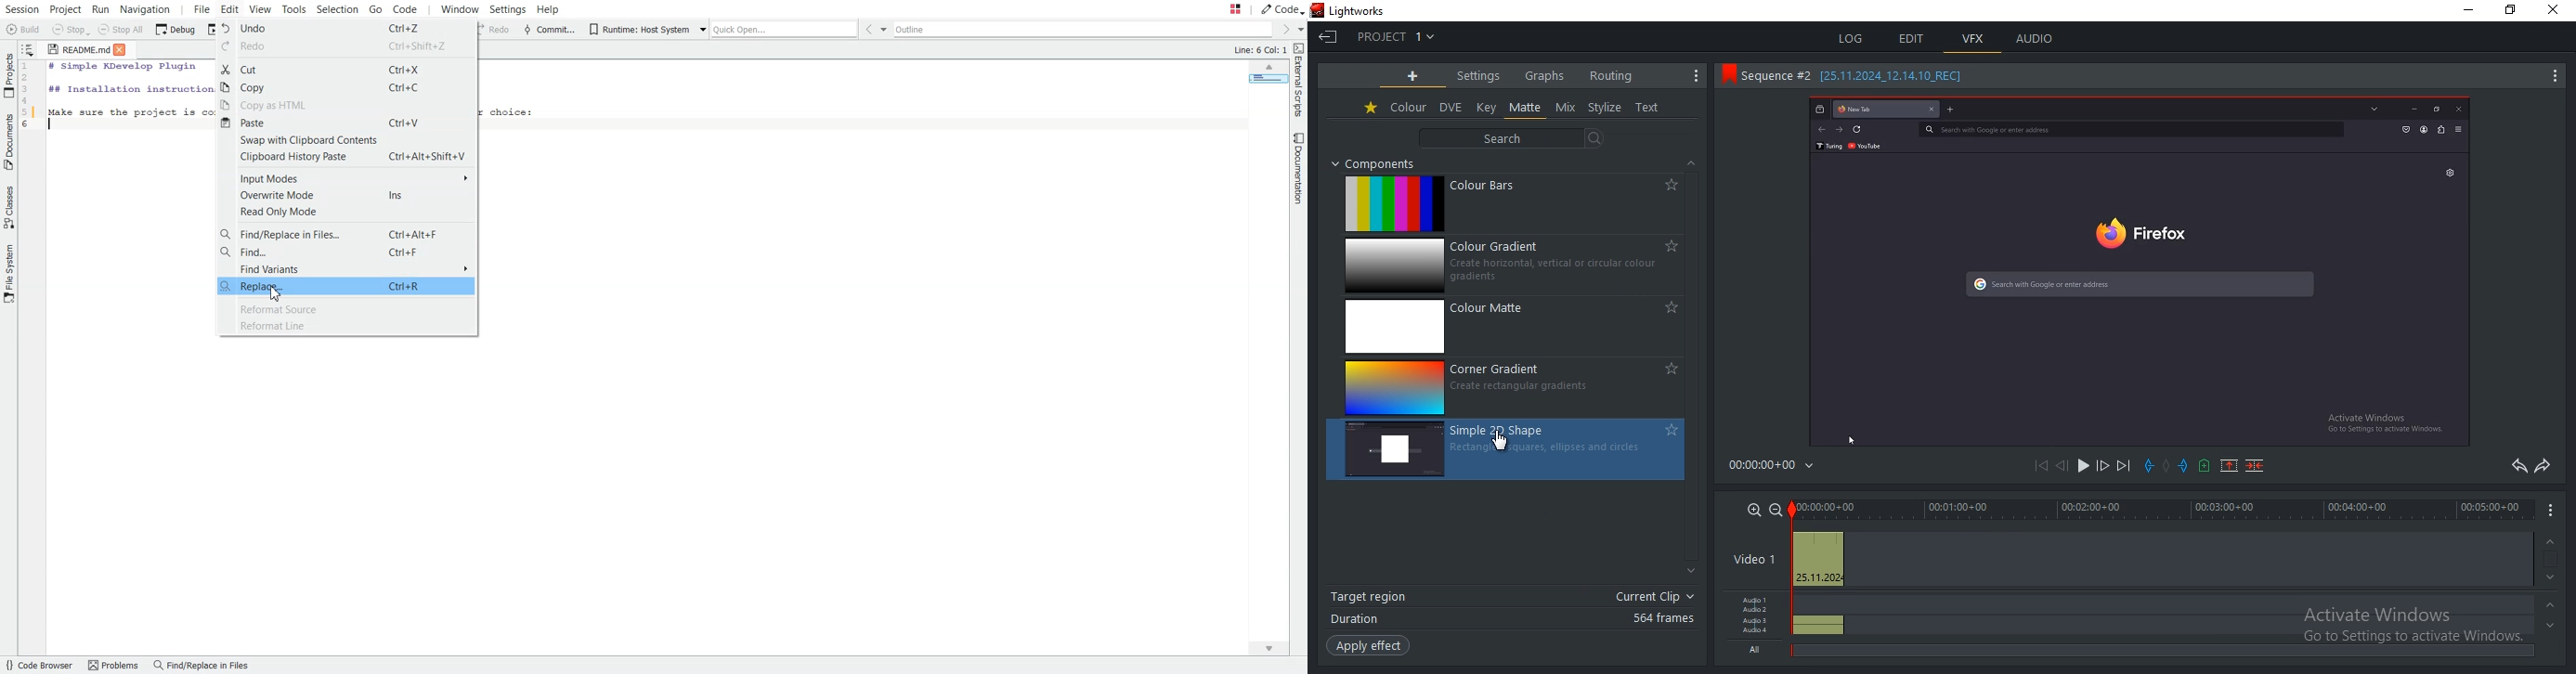  What do you see at coordinates (1452, 108) in the screenshot?
I see `dve` at bounding box center [1452, 108].